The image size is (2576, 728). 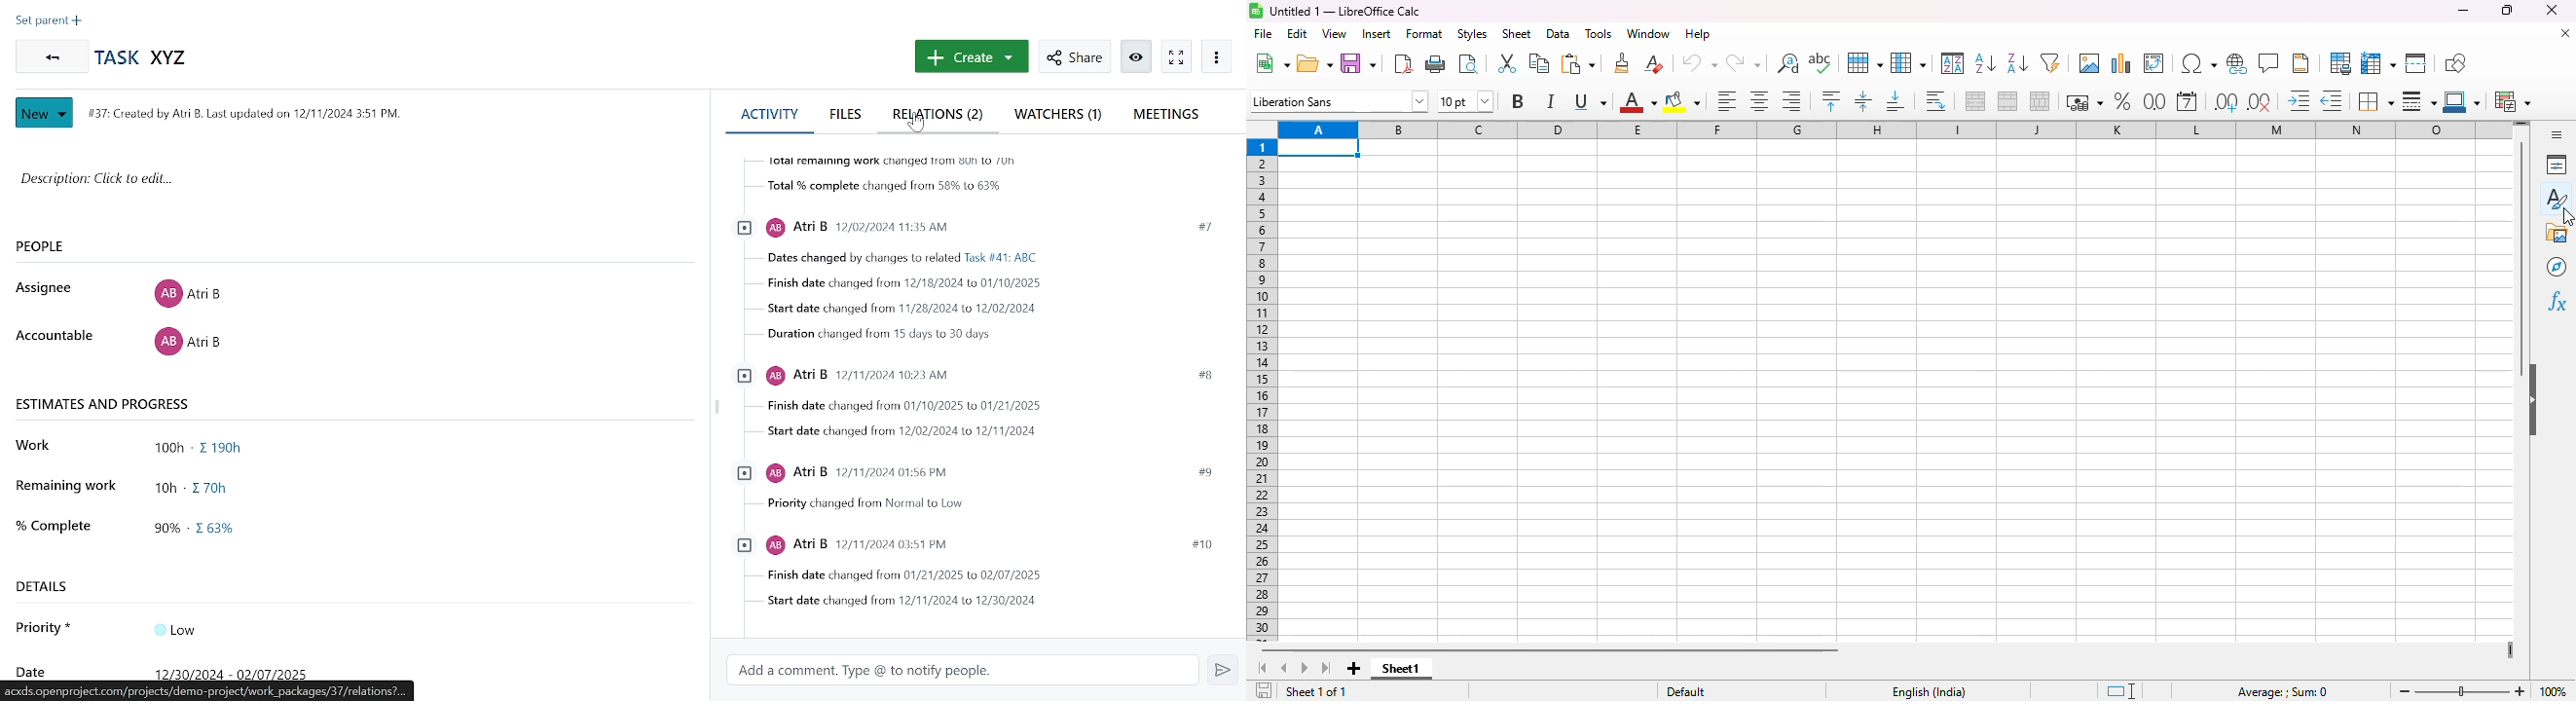 I want to click on undo, so click(x=1699, y=63).